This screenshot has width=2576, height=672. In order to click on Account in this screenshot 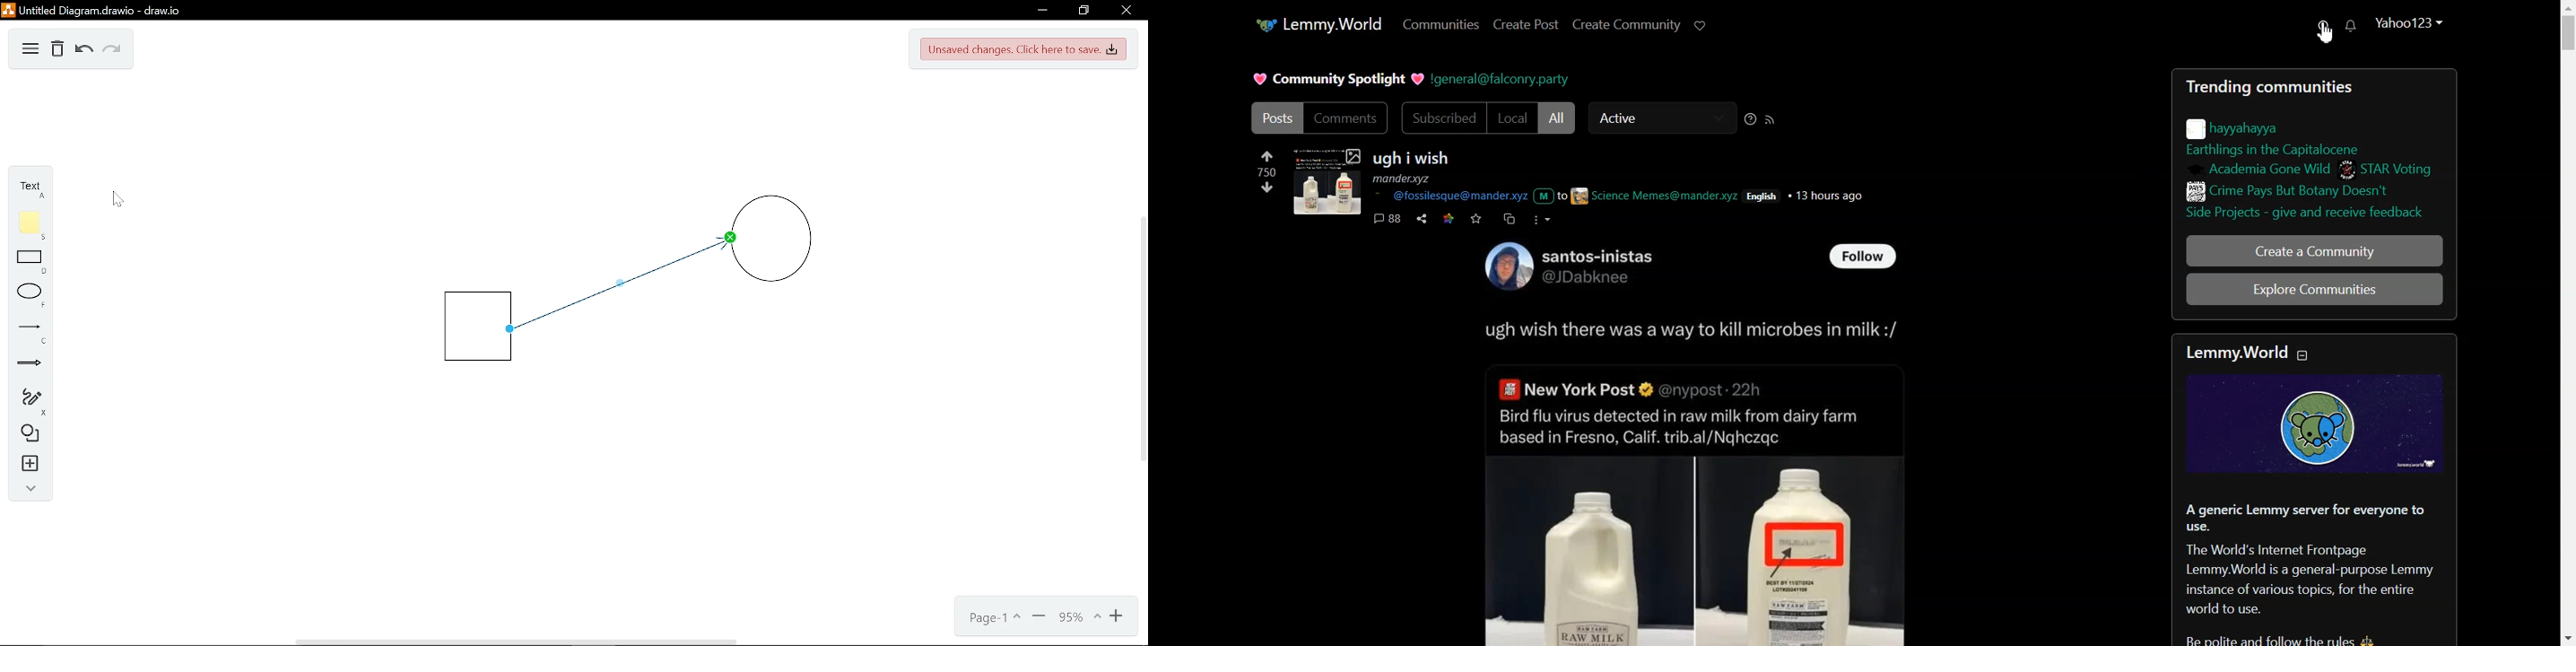, I will do `click(2410, 23)`.